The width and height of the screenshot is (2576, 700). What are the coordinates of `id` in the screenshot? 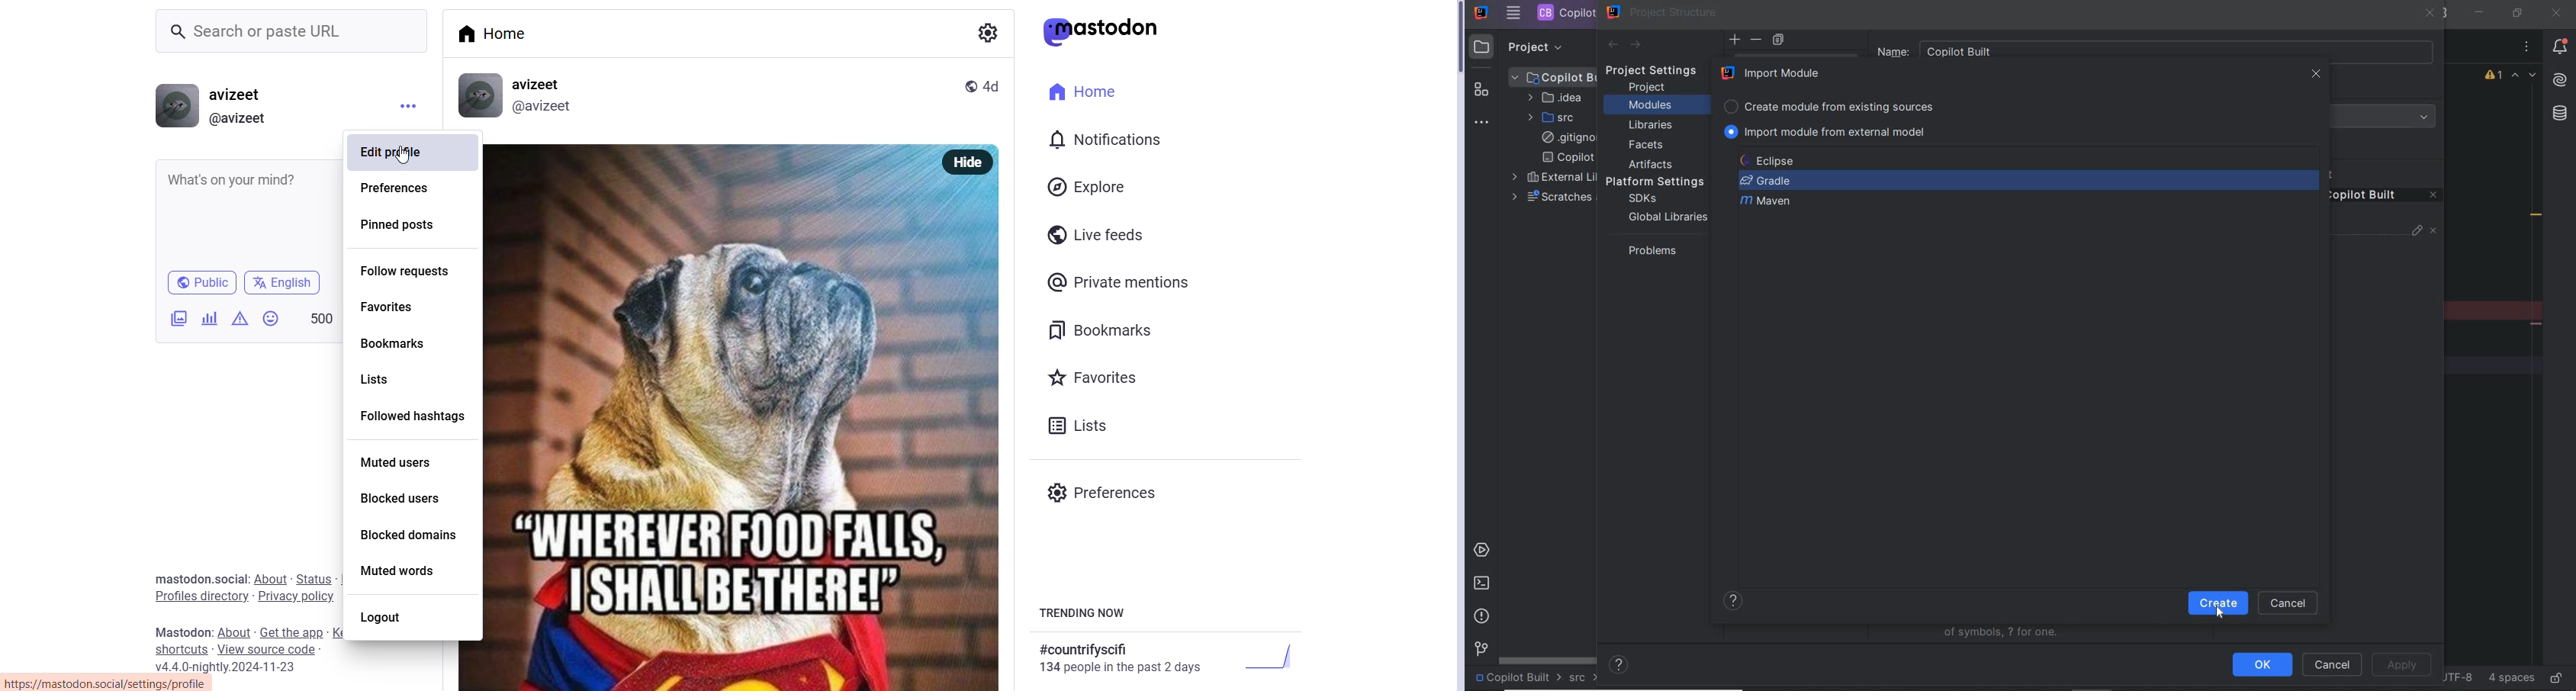 It's located at (543, 108).